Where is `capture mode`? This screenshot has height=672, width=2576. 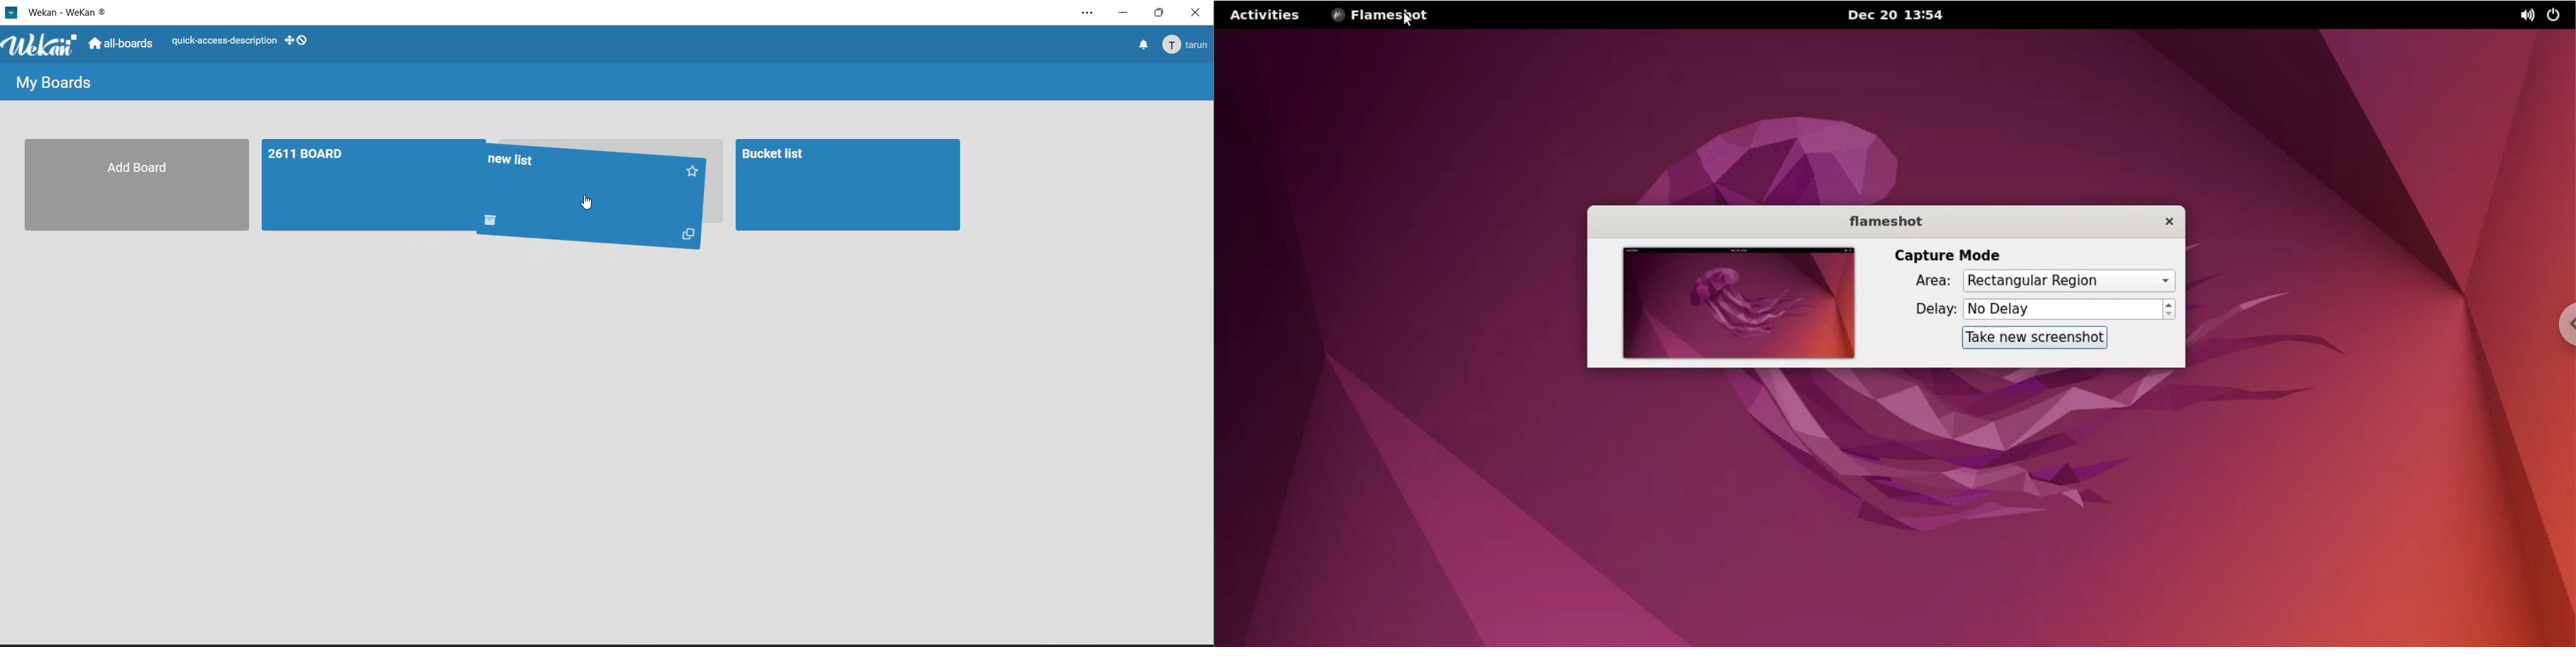
capture mode is located at coordinates (1953, 255).